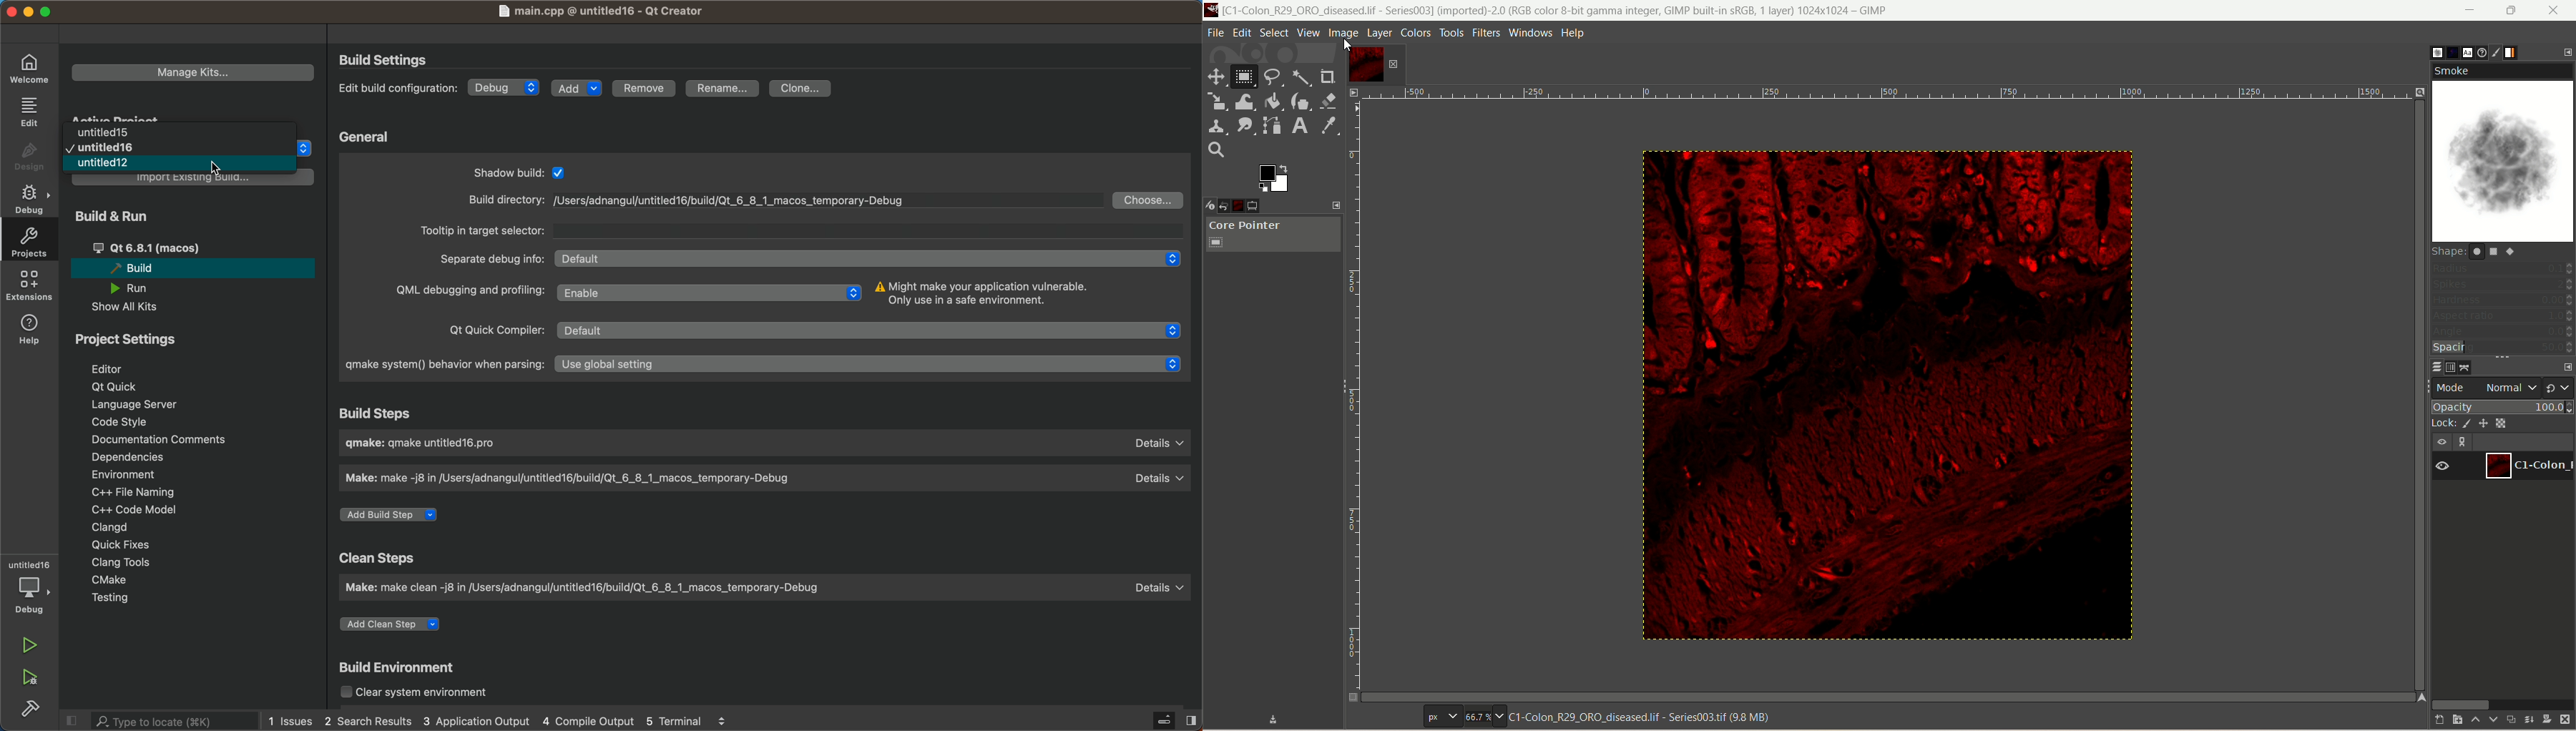  I want to click on file, so click(1215, 32).